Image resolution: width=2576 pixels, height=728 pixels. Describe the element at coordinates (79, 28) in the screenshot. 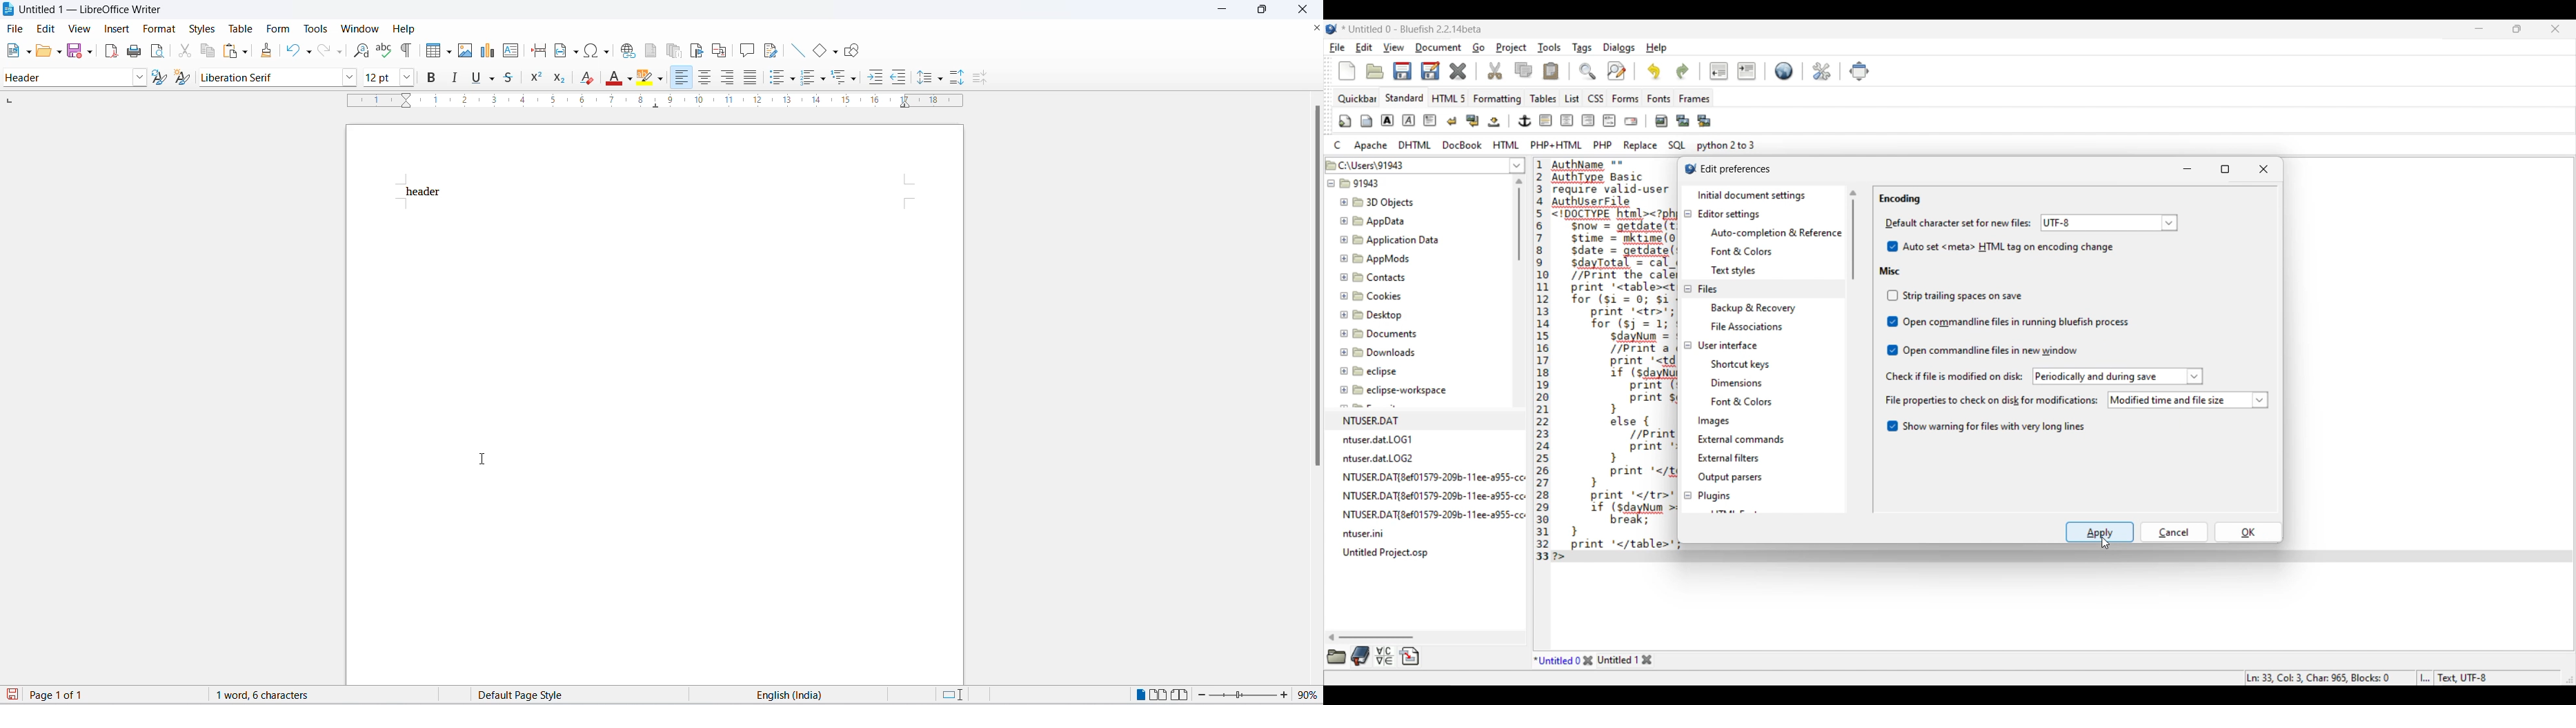

I see `view` at that location.